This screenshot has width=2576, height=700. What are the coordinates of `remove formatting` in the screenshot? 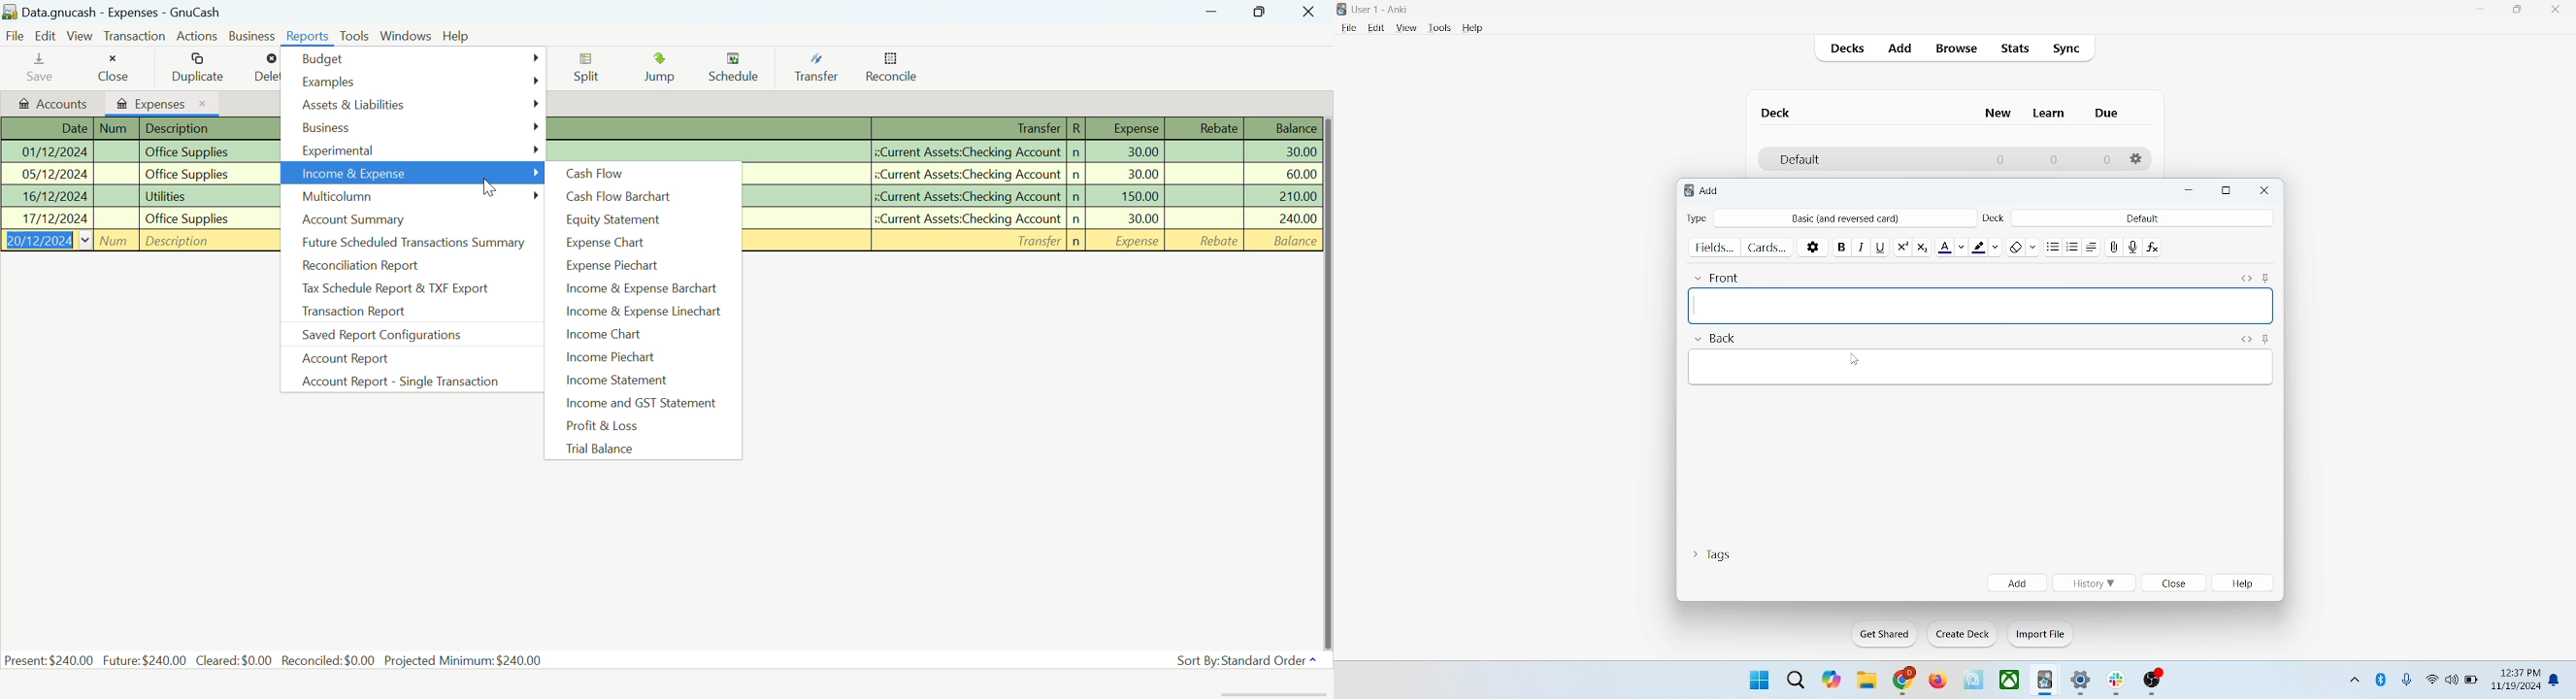 It's located at (2024, 245).